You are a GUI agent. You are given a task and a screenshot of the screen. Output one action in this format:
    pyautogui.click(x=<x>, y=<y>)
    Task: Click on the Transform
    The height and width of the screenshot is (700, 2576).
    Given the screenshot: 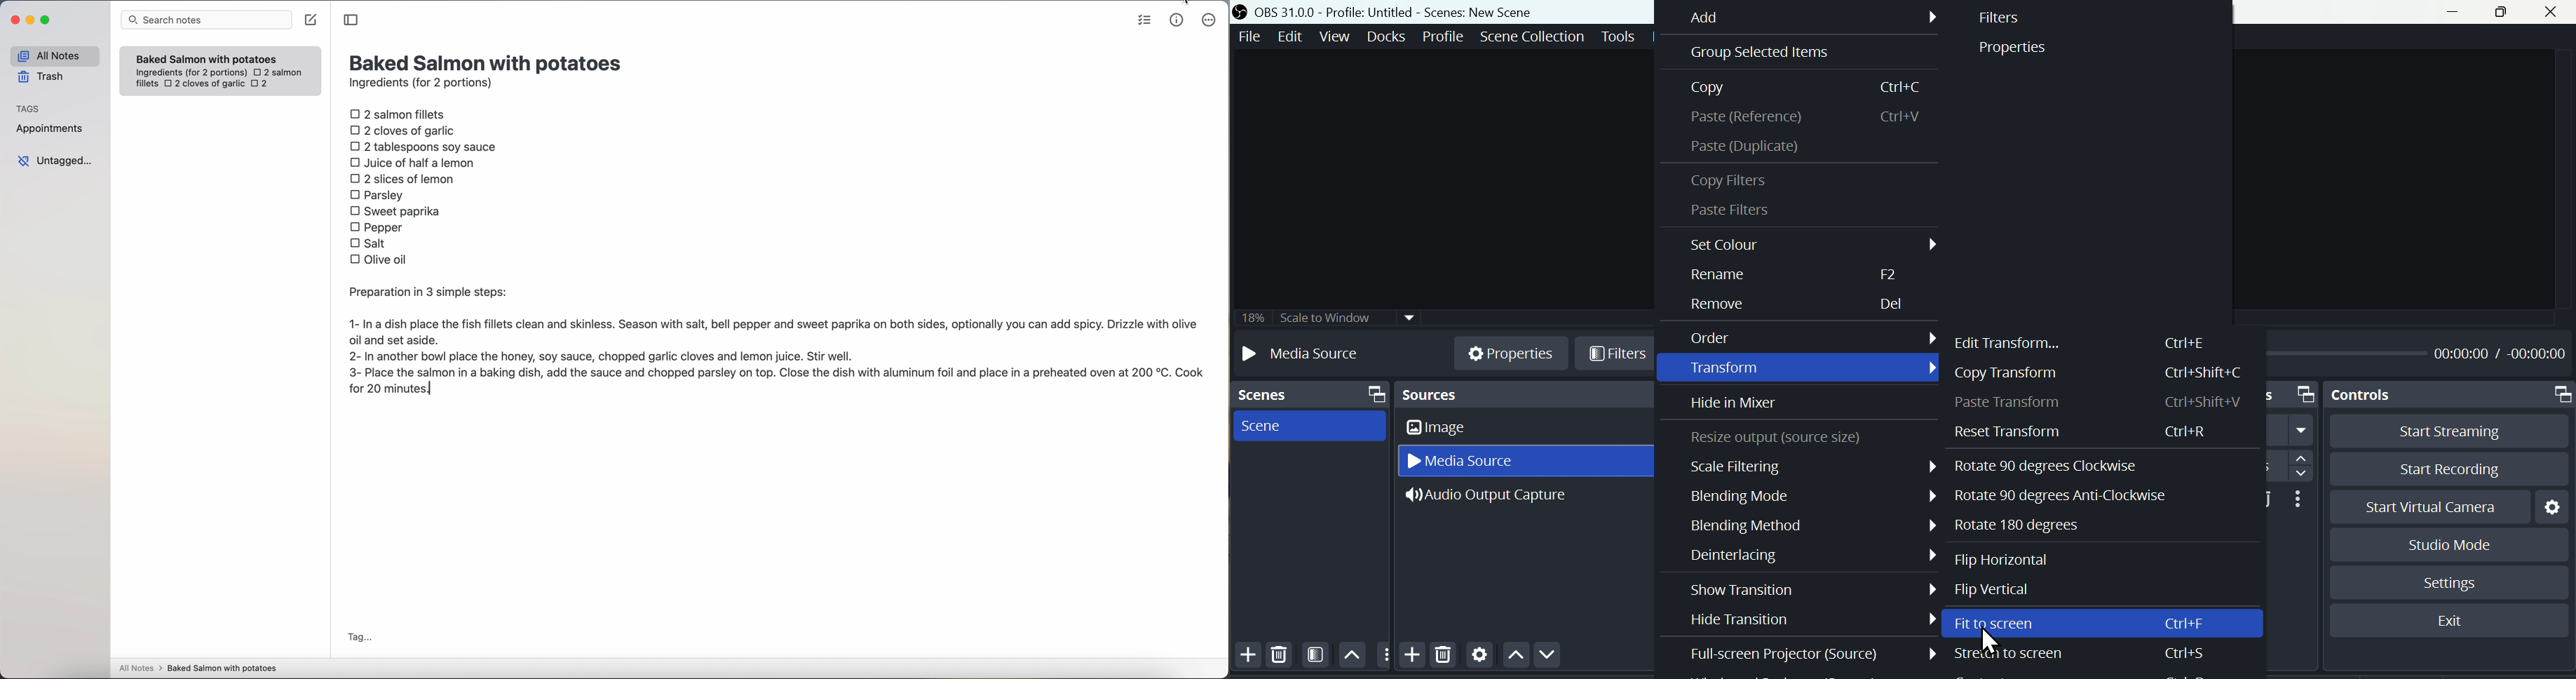 What is the action you would take?
    pyautogui.click(x=1806, y=368)
    